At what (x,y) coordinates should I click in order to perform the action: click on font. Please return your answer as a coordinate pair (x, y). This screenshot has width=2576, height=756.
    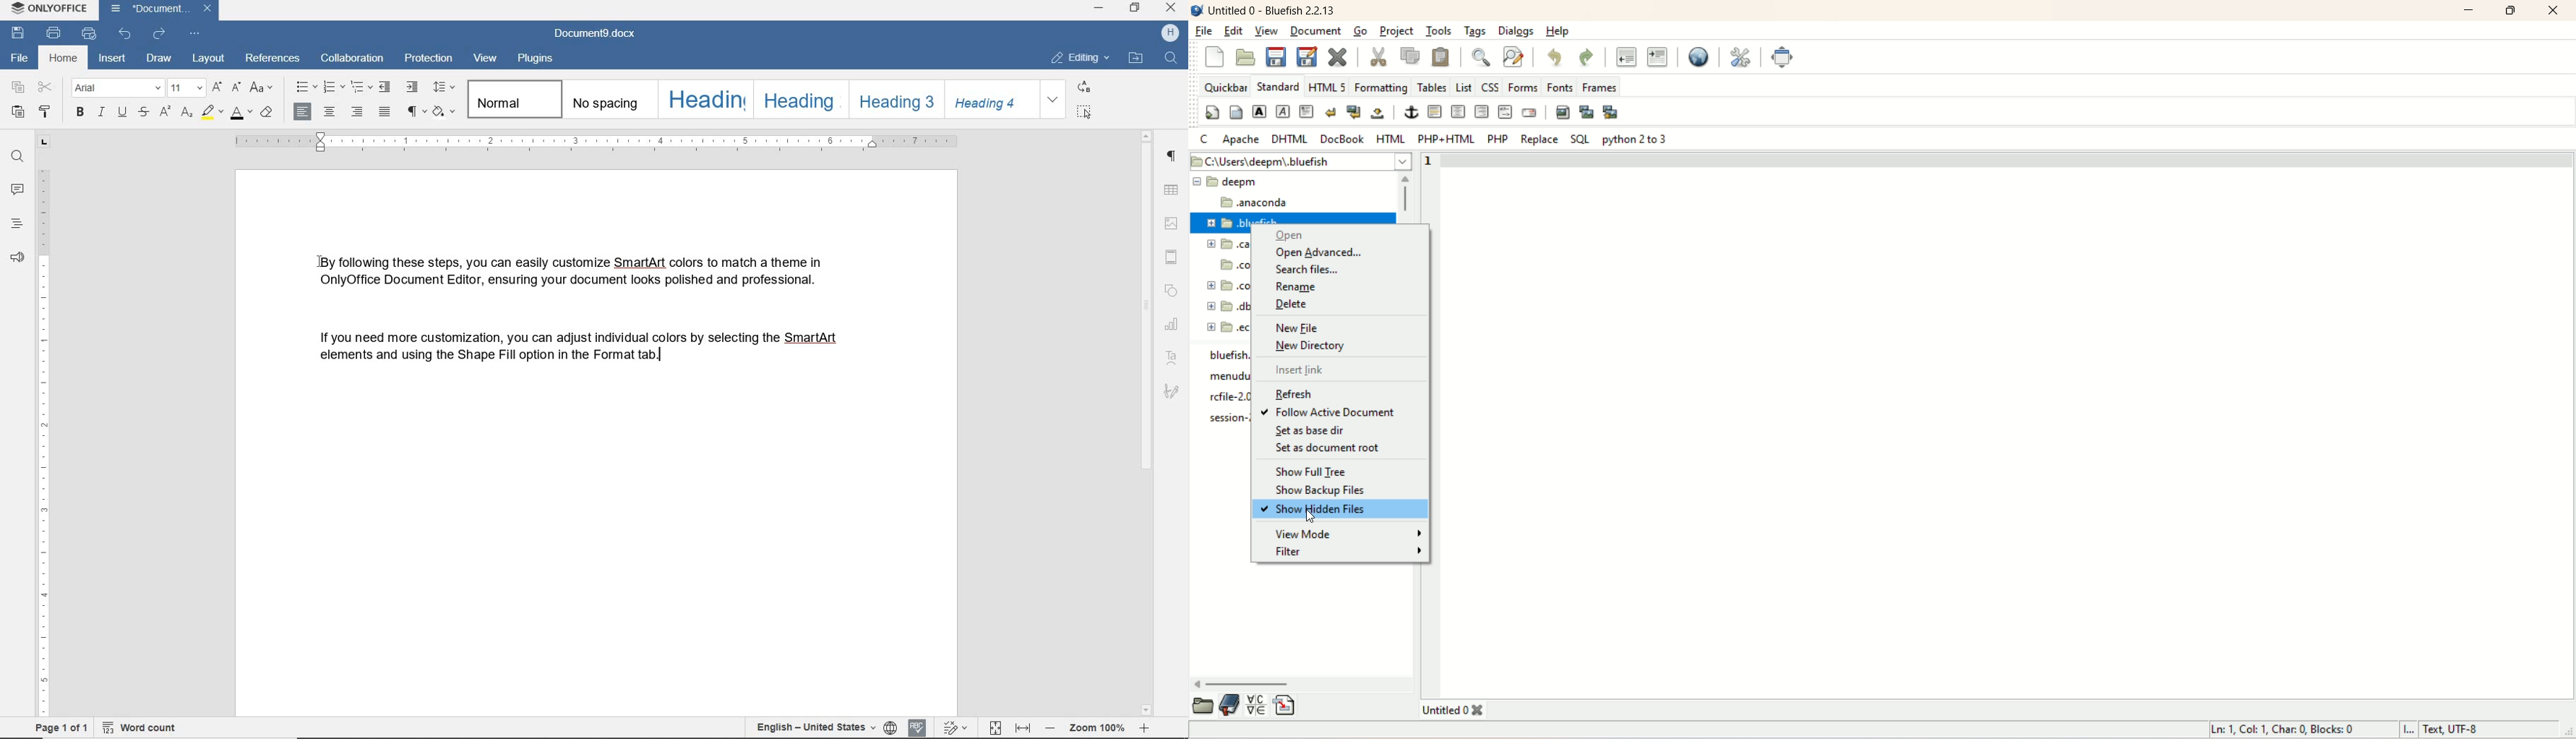
    Looking at the image, I should click on (117, 87).